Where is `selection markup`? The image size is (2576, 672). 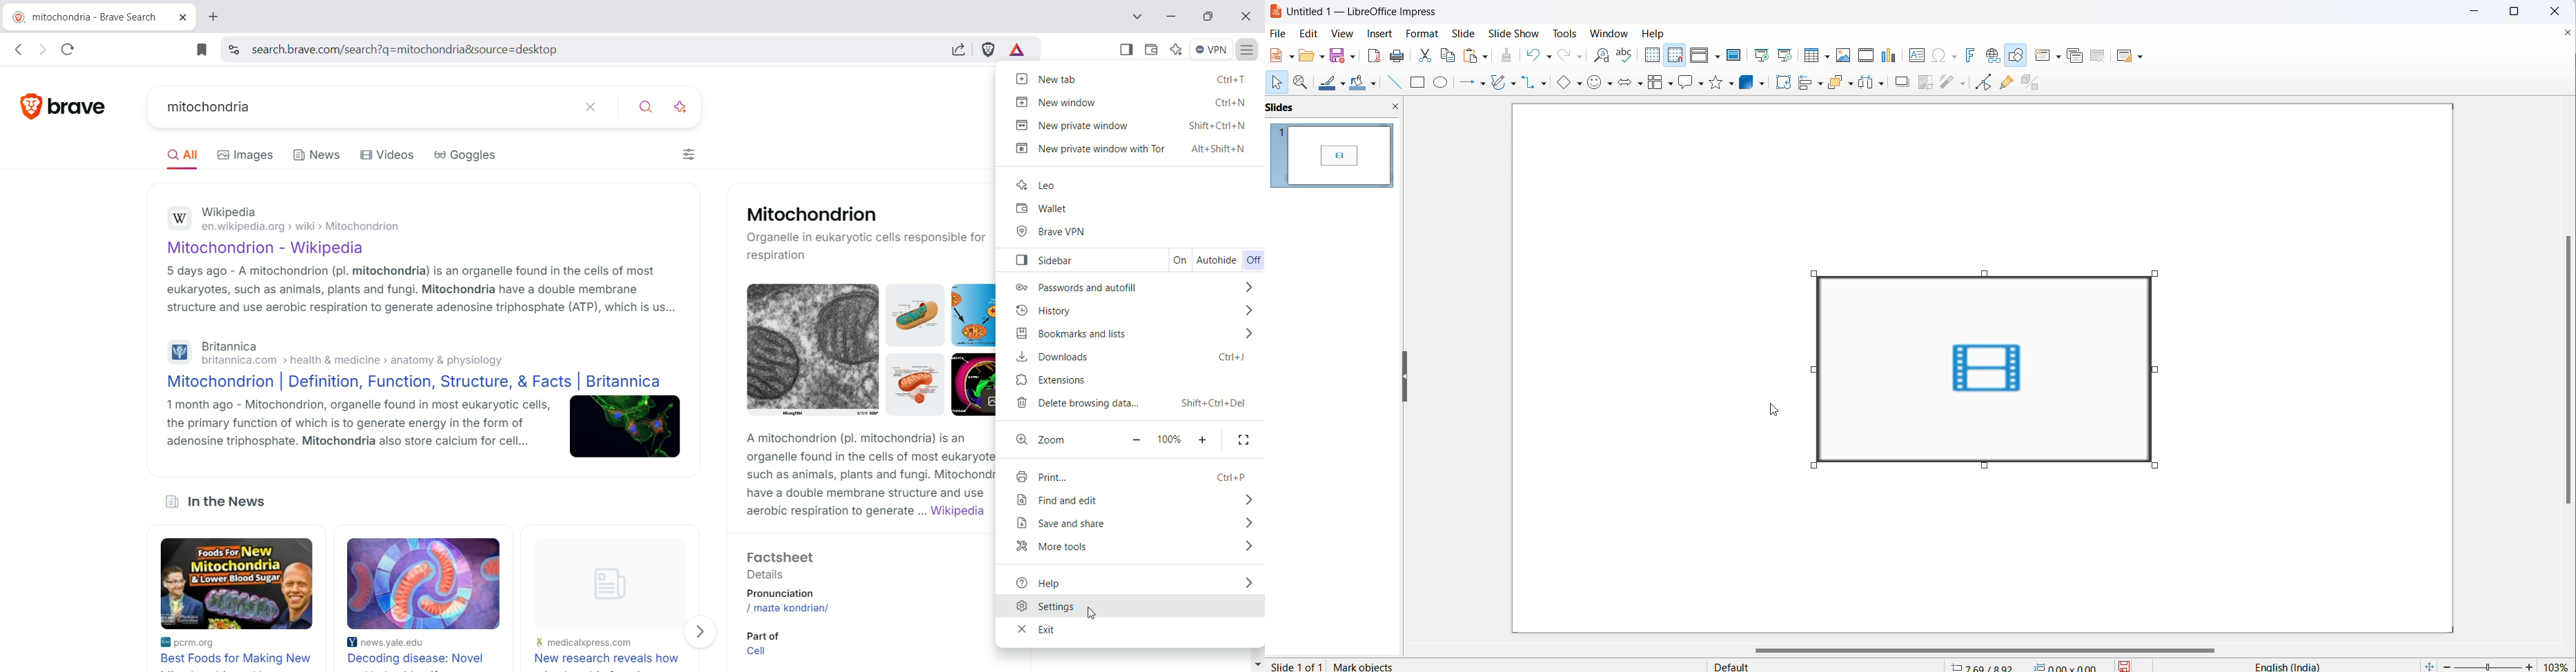
selection markup is located at coordinates (1983, 272).